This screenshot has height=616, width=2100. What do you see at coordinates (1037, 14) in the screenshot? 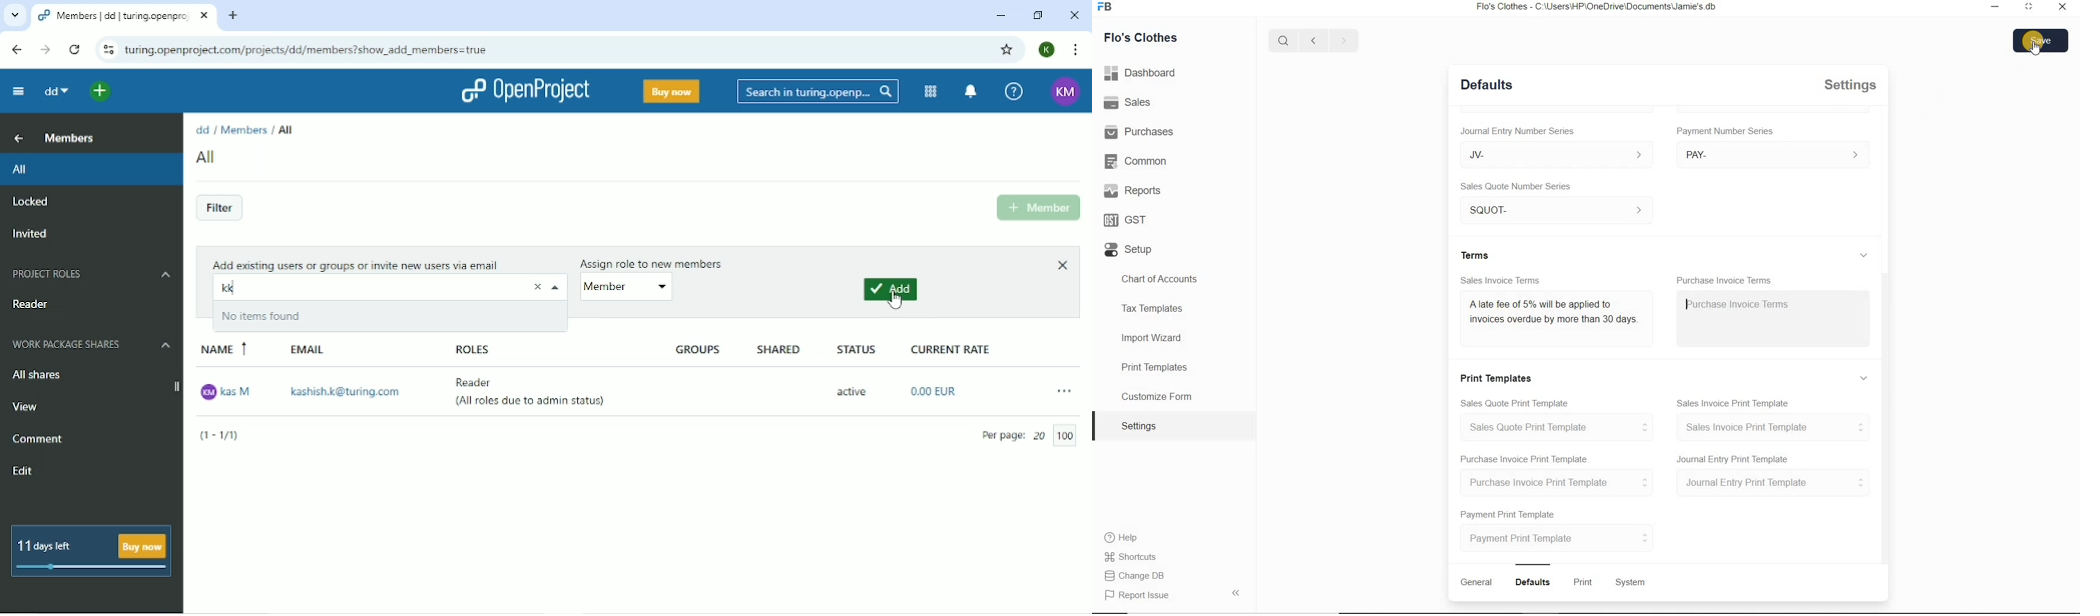
I see `Restore down` at bounding box center [1037, 14].